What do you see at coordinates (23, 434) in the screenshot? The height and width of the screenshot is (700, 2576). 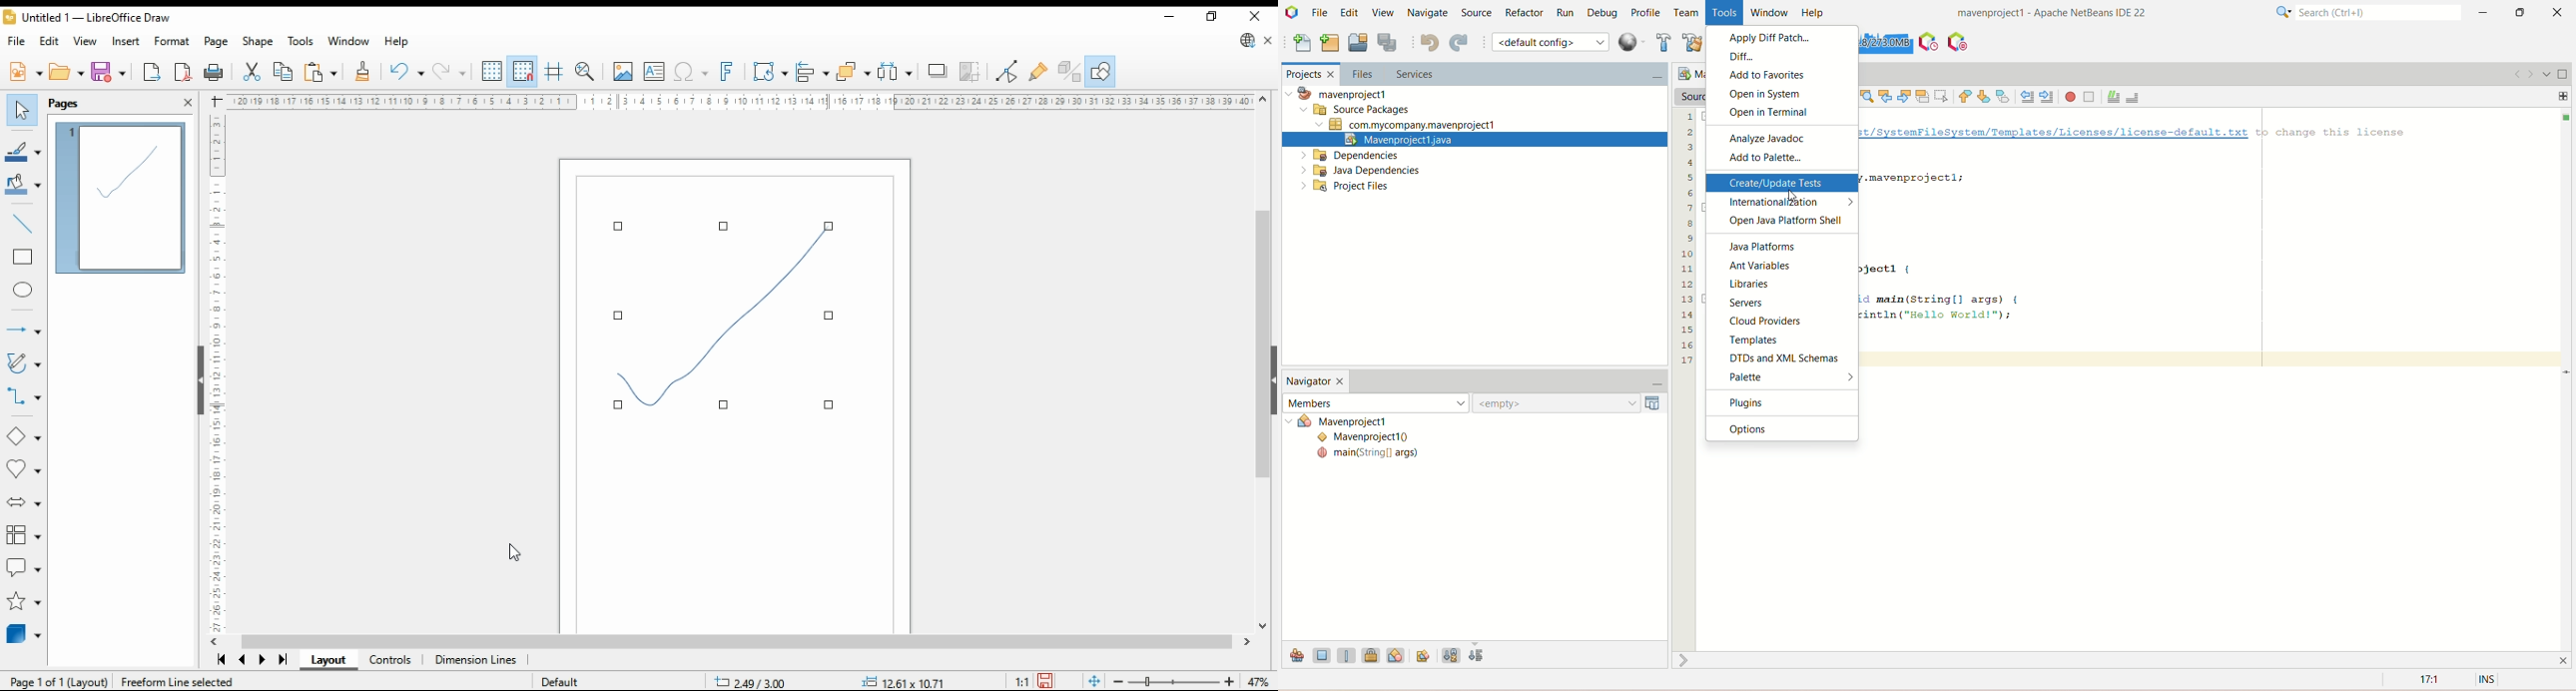 I see `basic shapes` at bounding box center [23, 434].